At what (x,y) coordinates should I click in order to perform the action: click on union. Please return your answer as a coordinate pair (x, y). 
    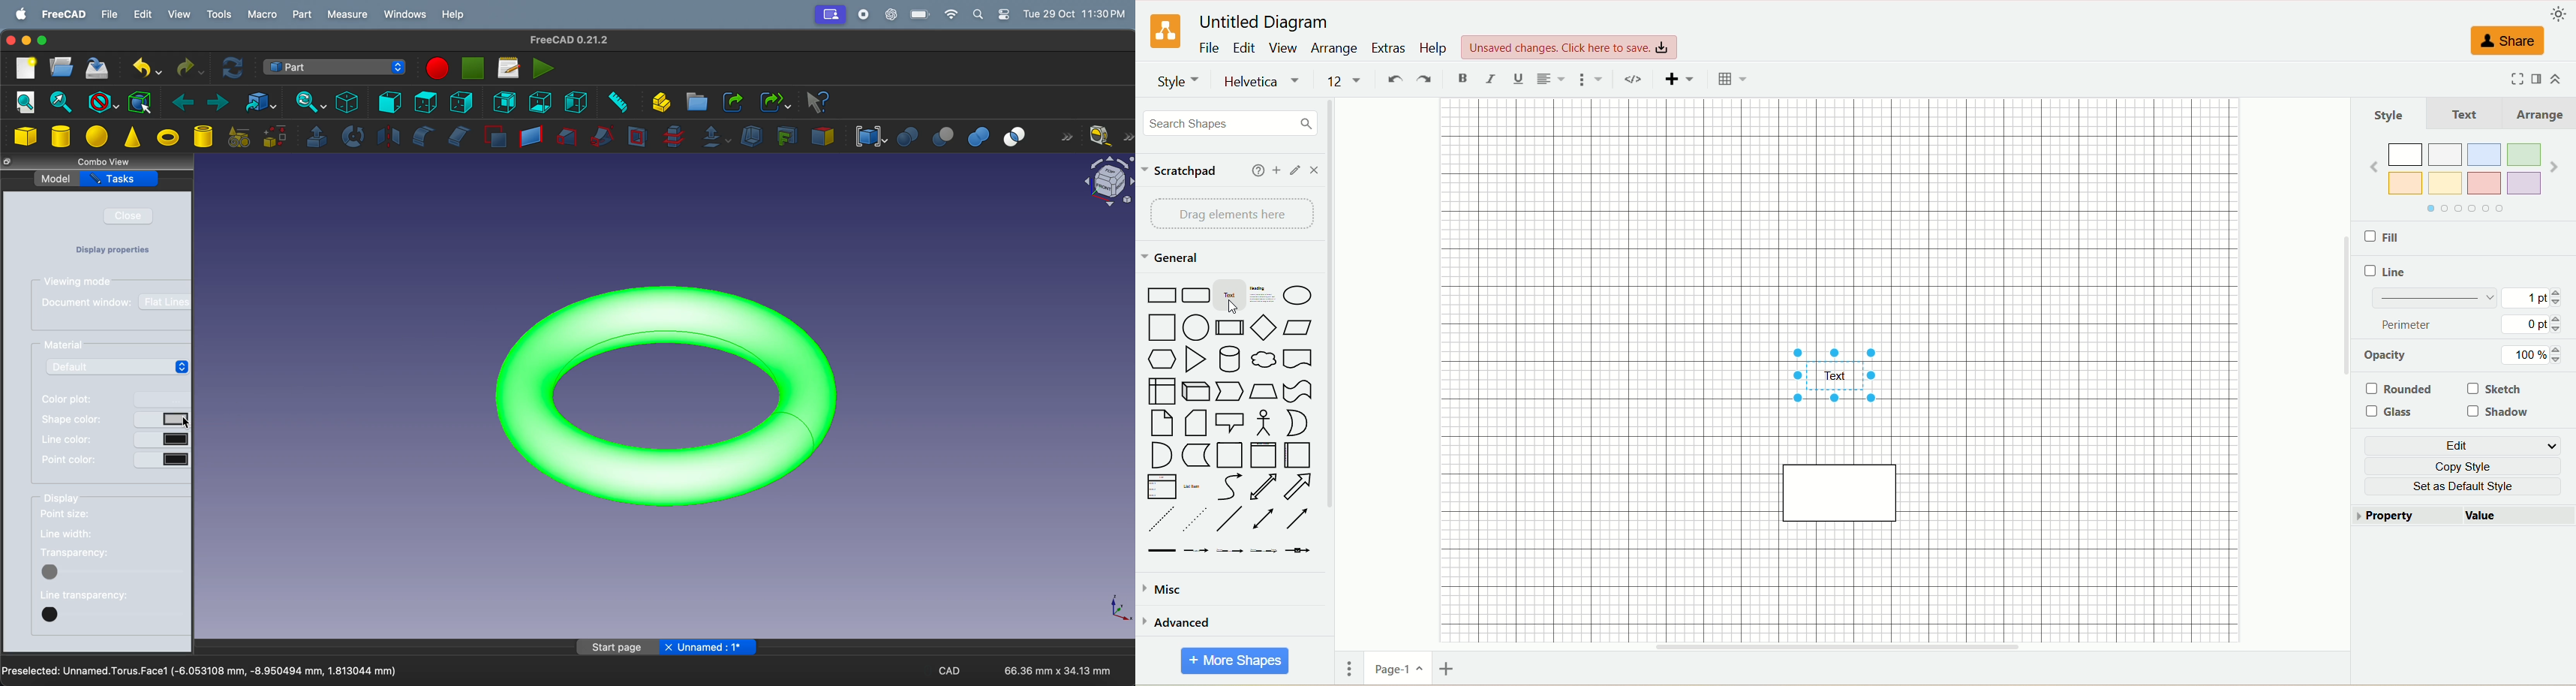
    Looking at the image, I should click on (977, 135).